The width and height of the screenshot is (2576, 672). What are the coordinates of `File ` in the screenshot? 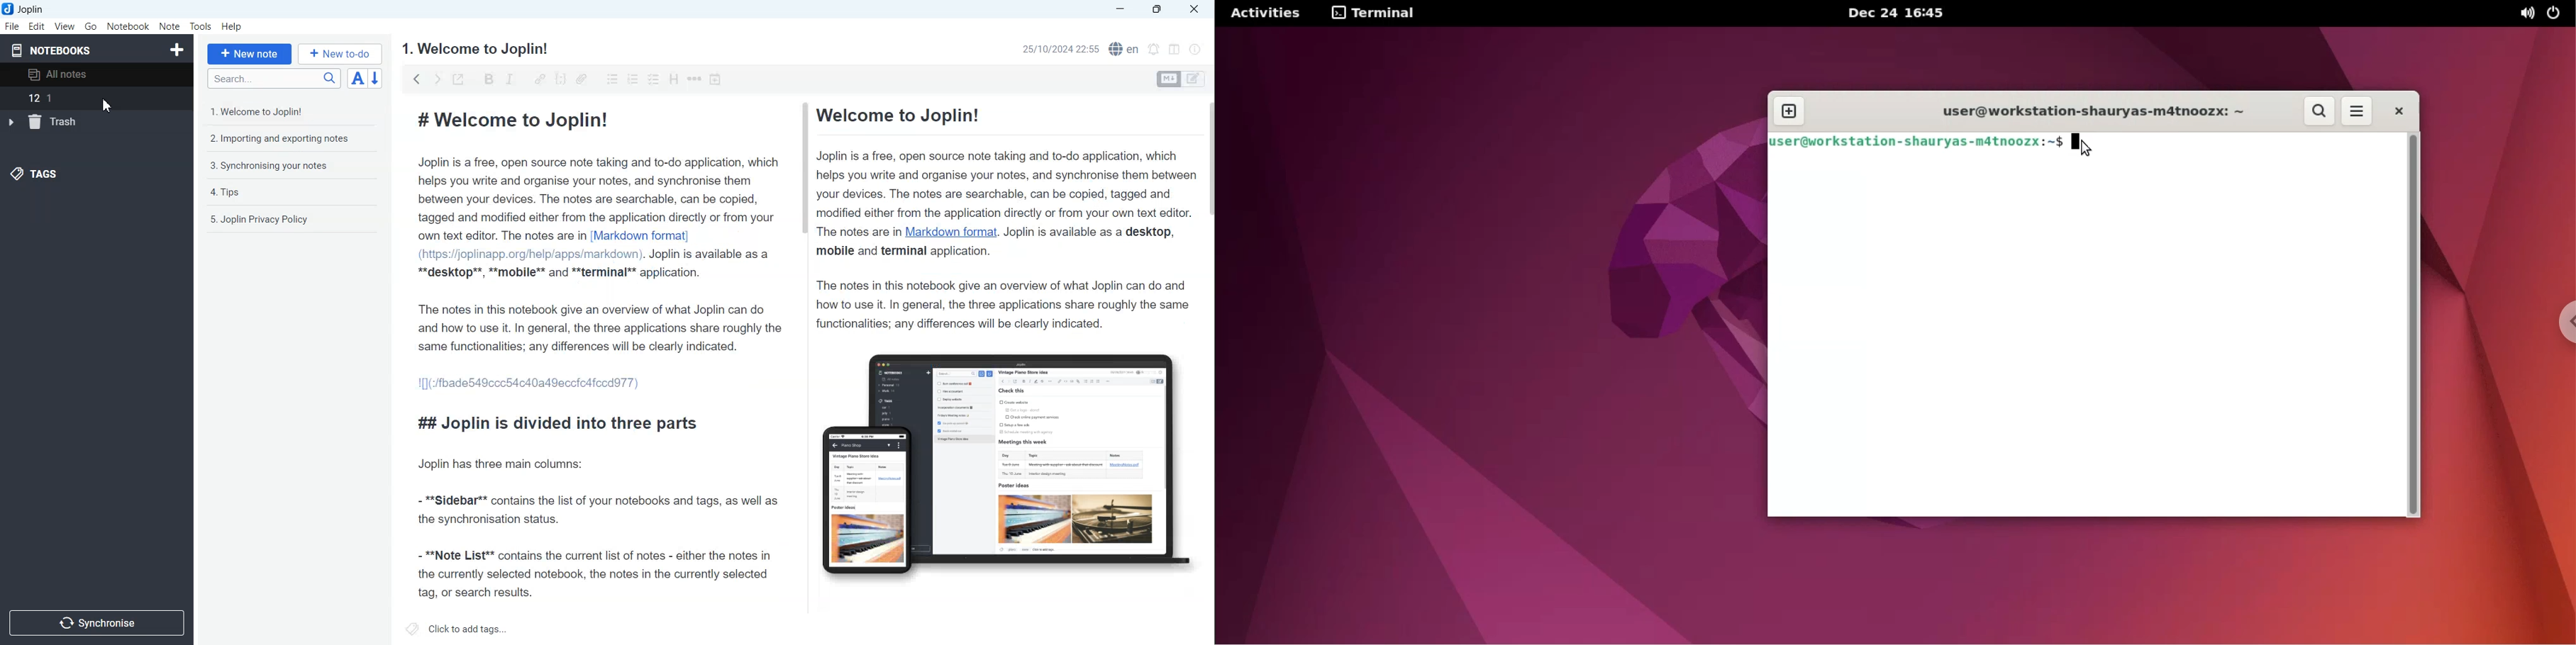 It's located at (11, 26).